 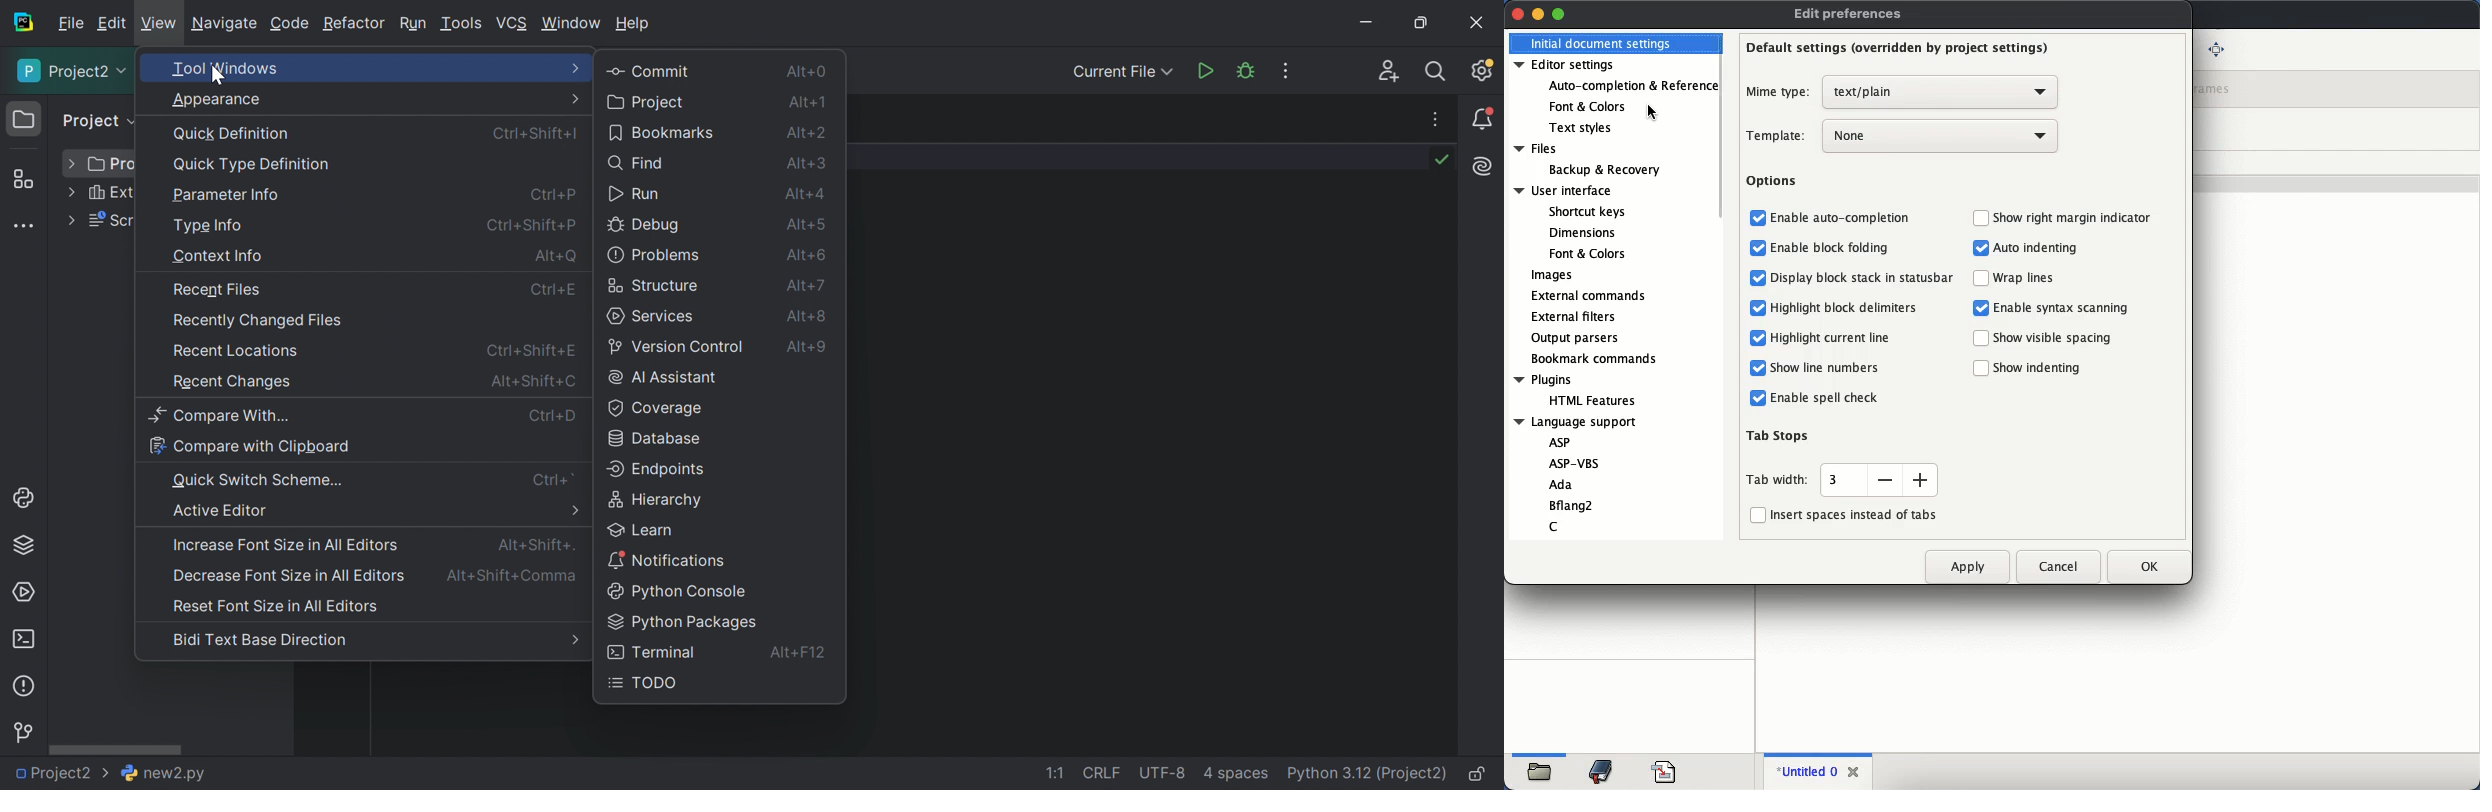 I want to click on Project2 >, so click(x=59, y=773).